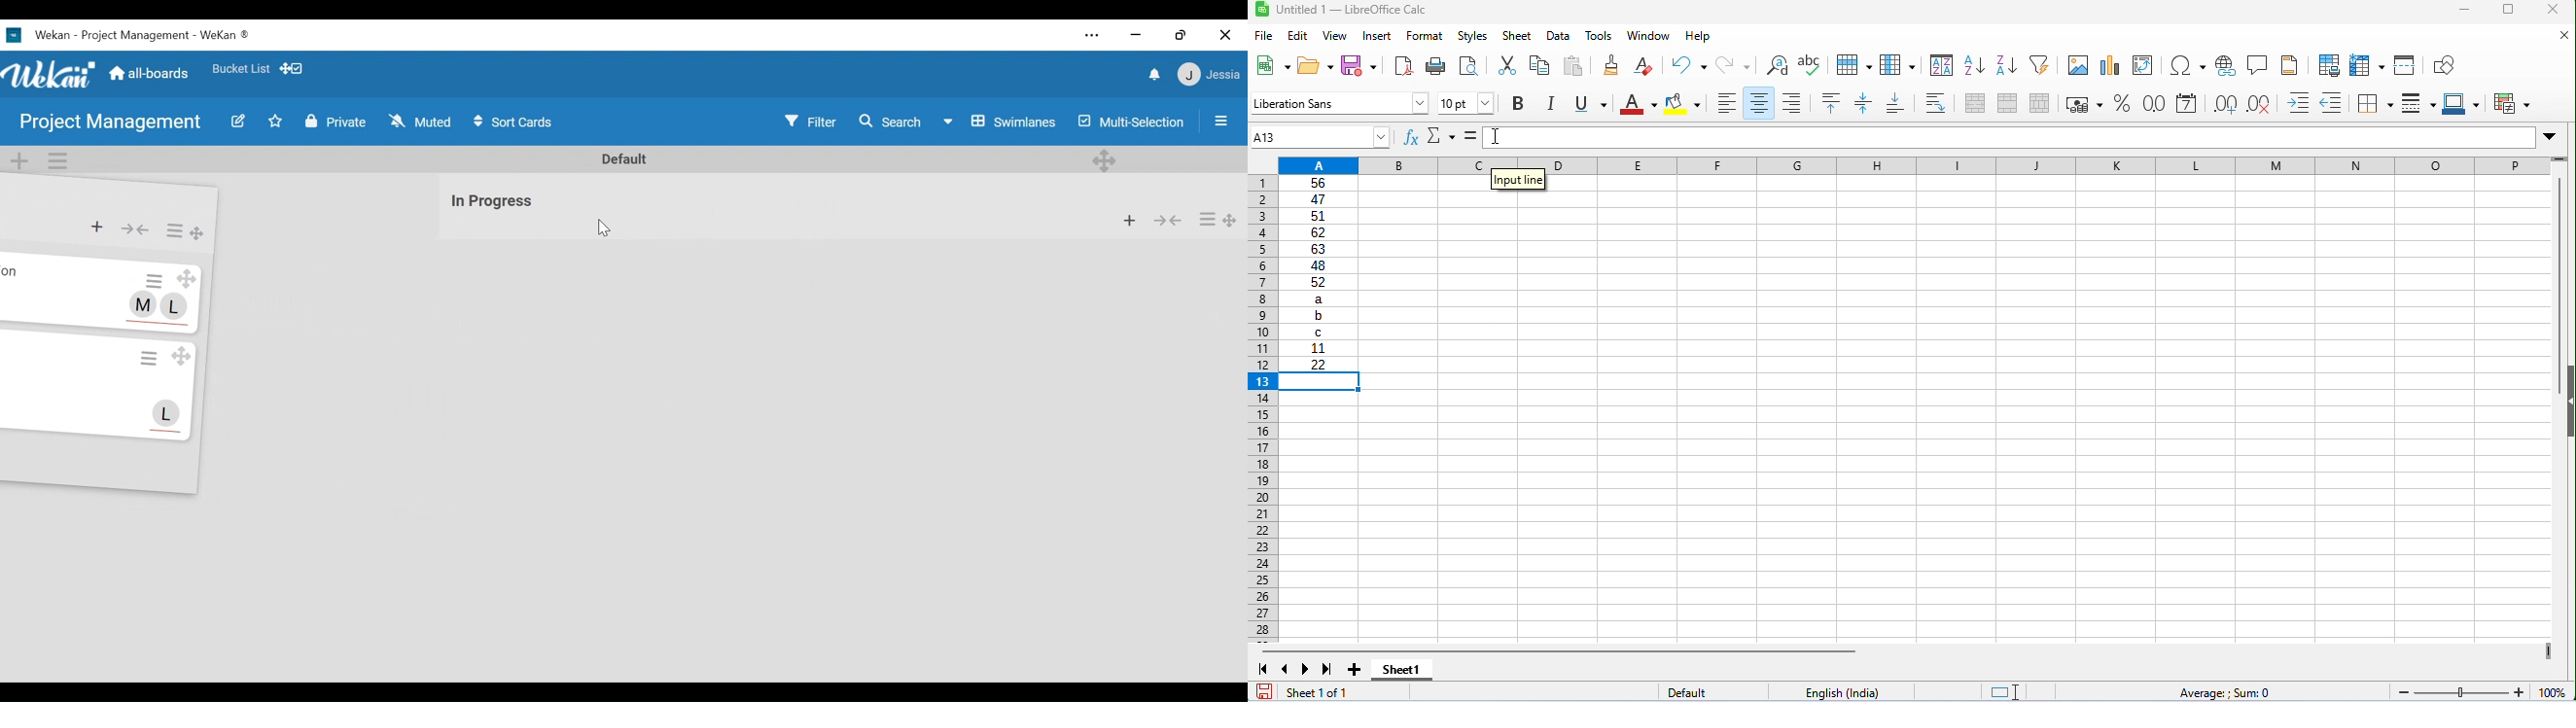 The width and height of the screenshot is (2576, 728). I want to click on drop down for cell numbers, so click(1381, 137).